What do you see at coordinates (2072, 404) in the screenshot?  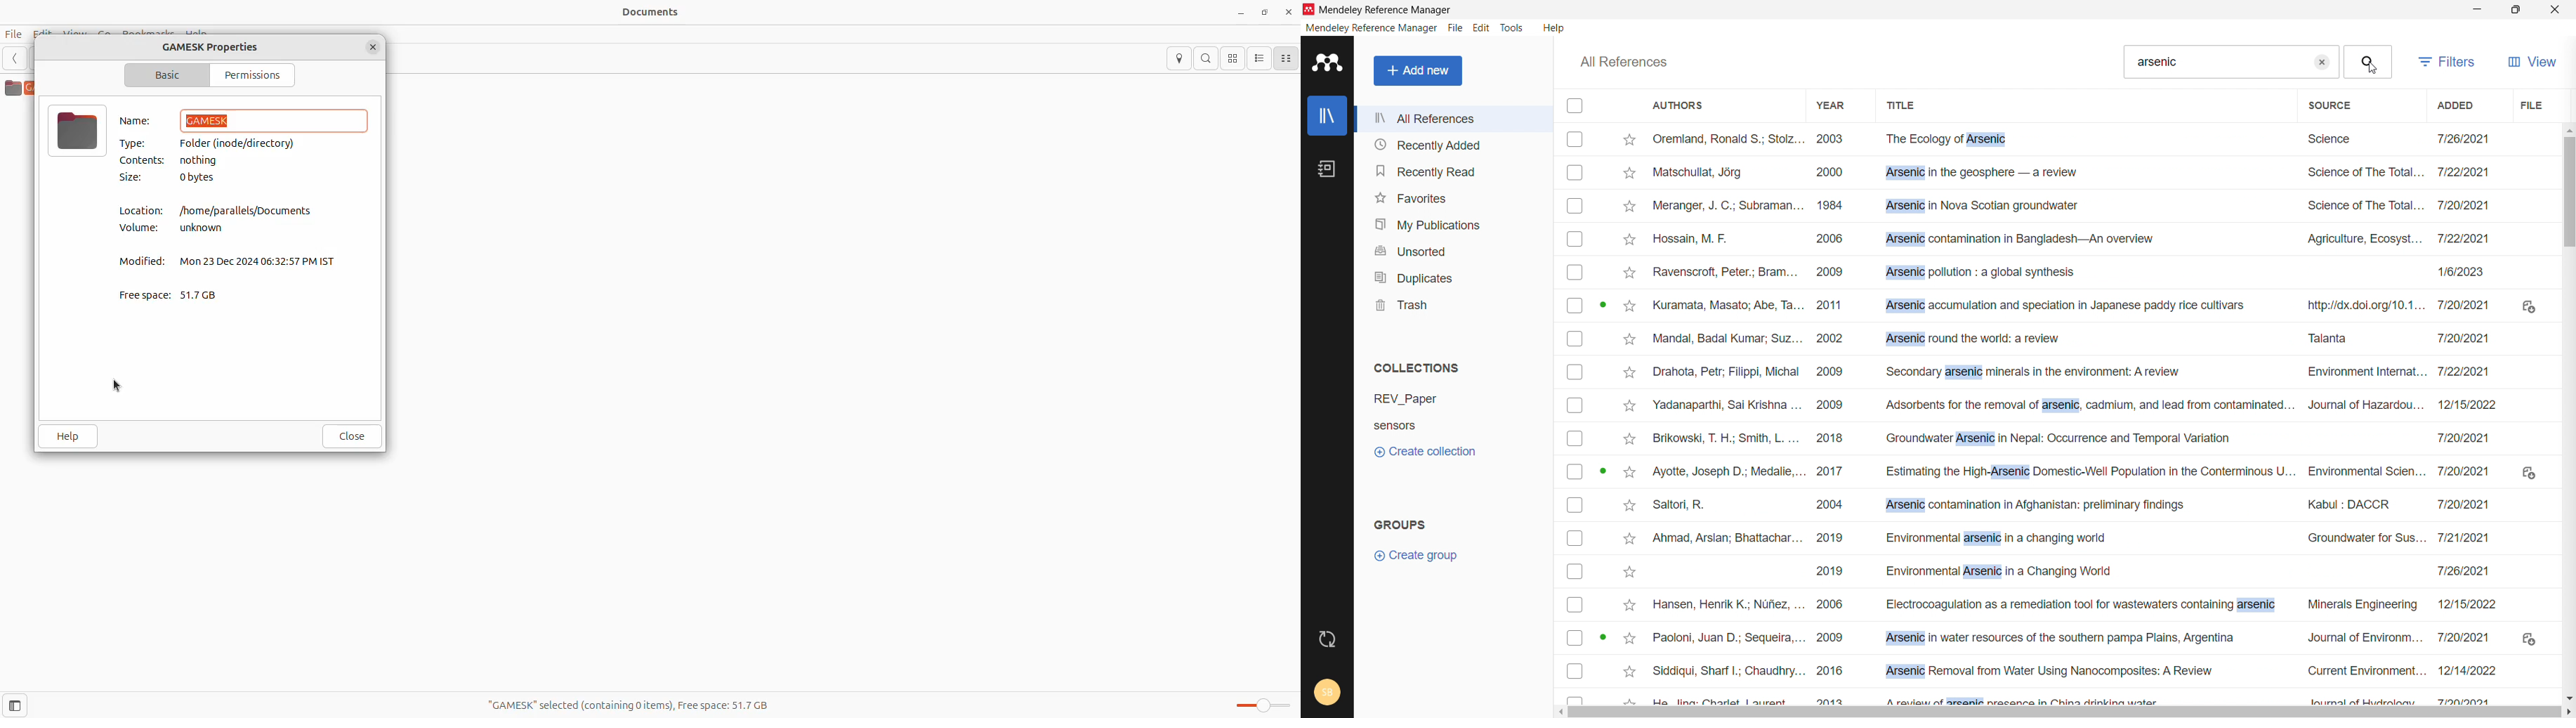 I see `‘Yadanaparthi, Sai Krishna ... 2009 Adsorbents for the removal of arsenic, cadmium, and lead from contaminated. Journal of Hazardou... 12/15/2022` at bounding box center [2072, 404].